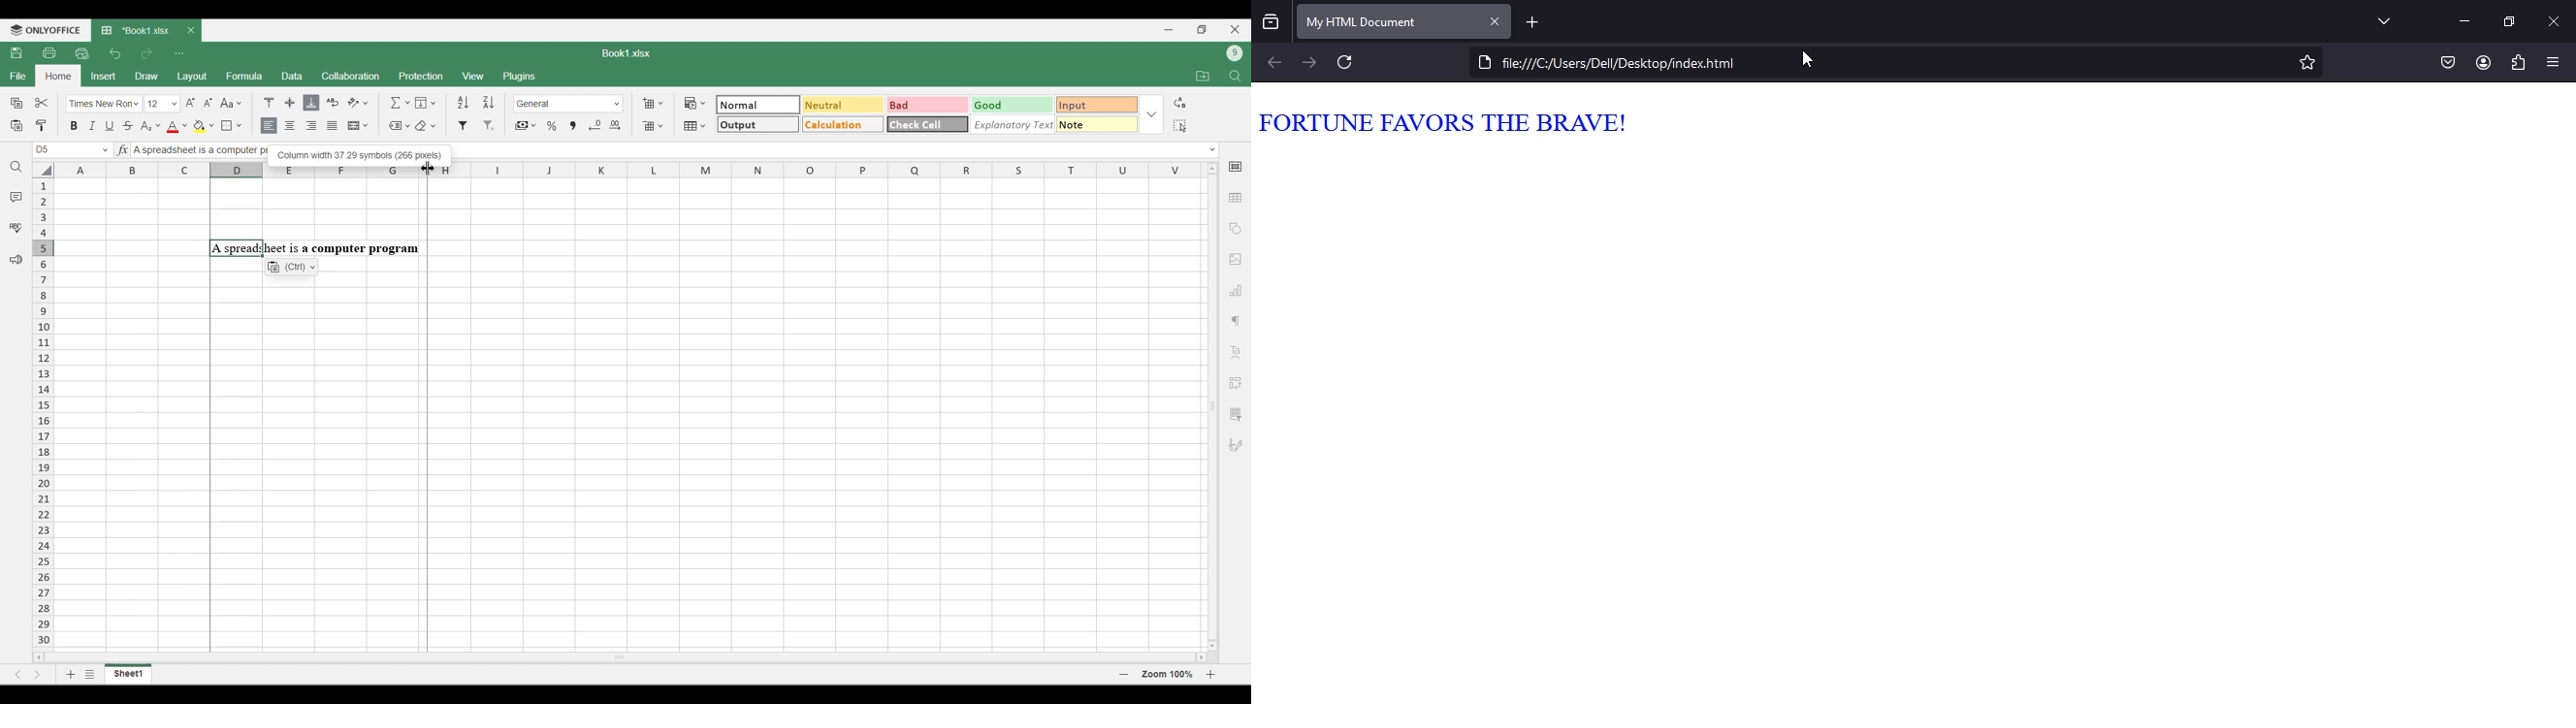 Image resolution: width=2576 pixels, height=728 pixels. What do you see at coordinates (138, 31) in the screenshot?
I see `Current sheet` at bounding box center [138, 31].